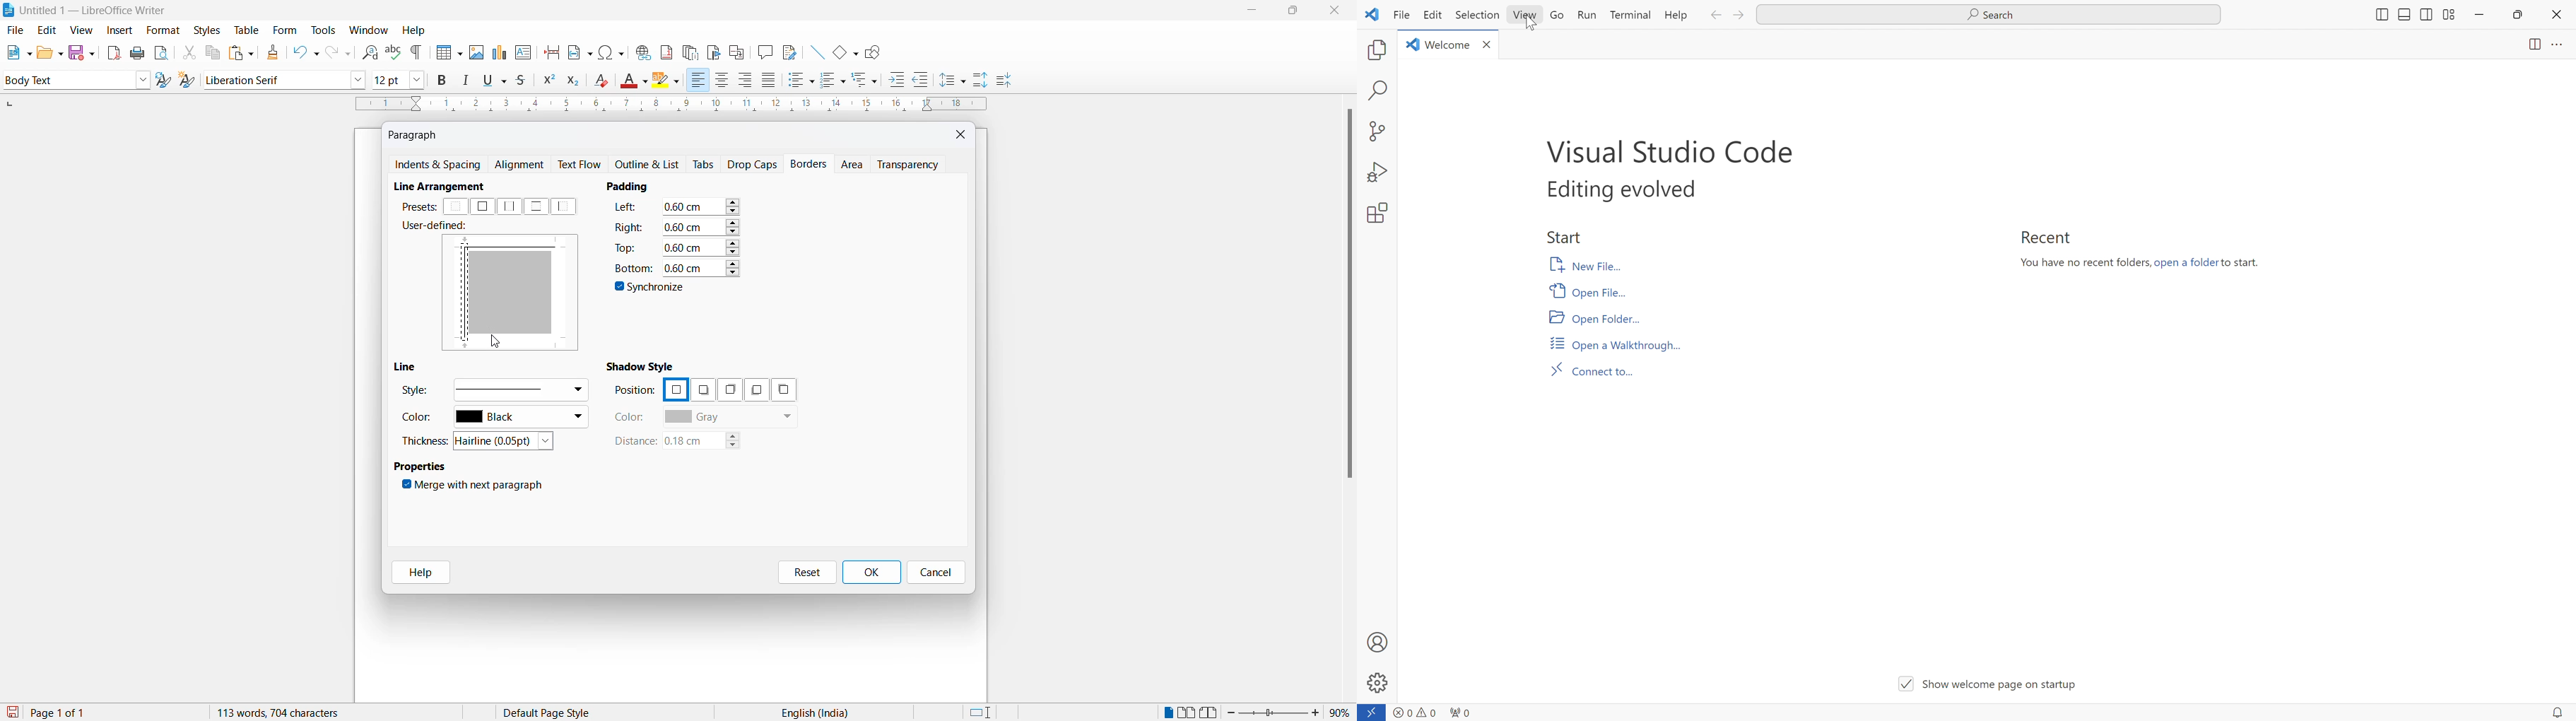  I want to click on pages, so click(2531, 45).